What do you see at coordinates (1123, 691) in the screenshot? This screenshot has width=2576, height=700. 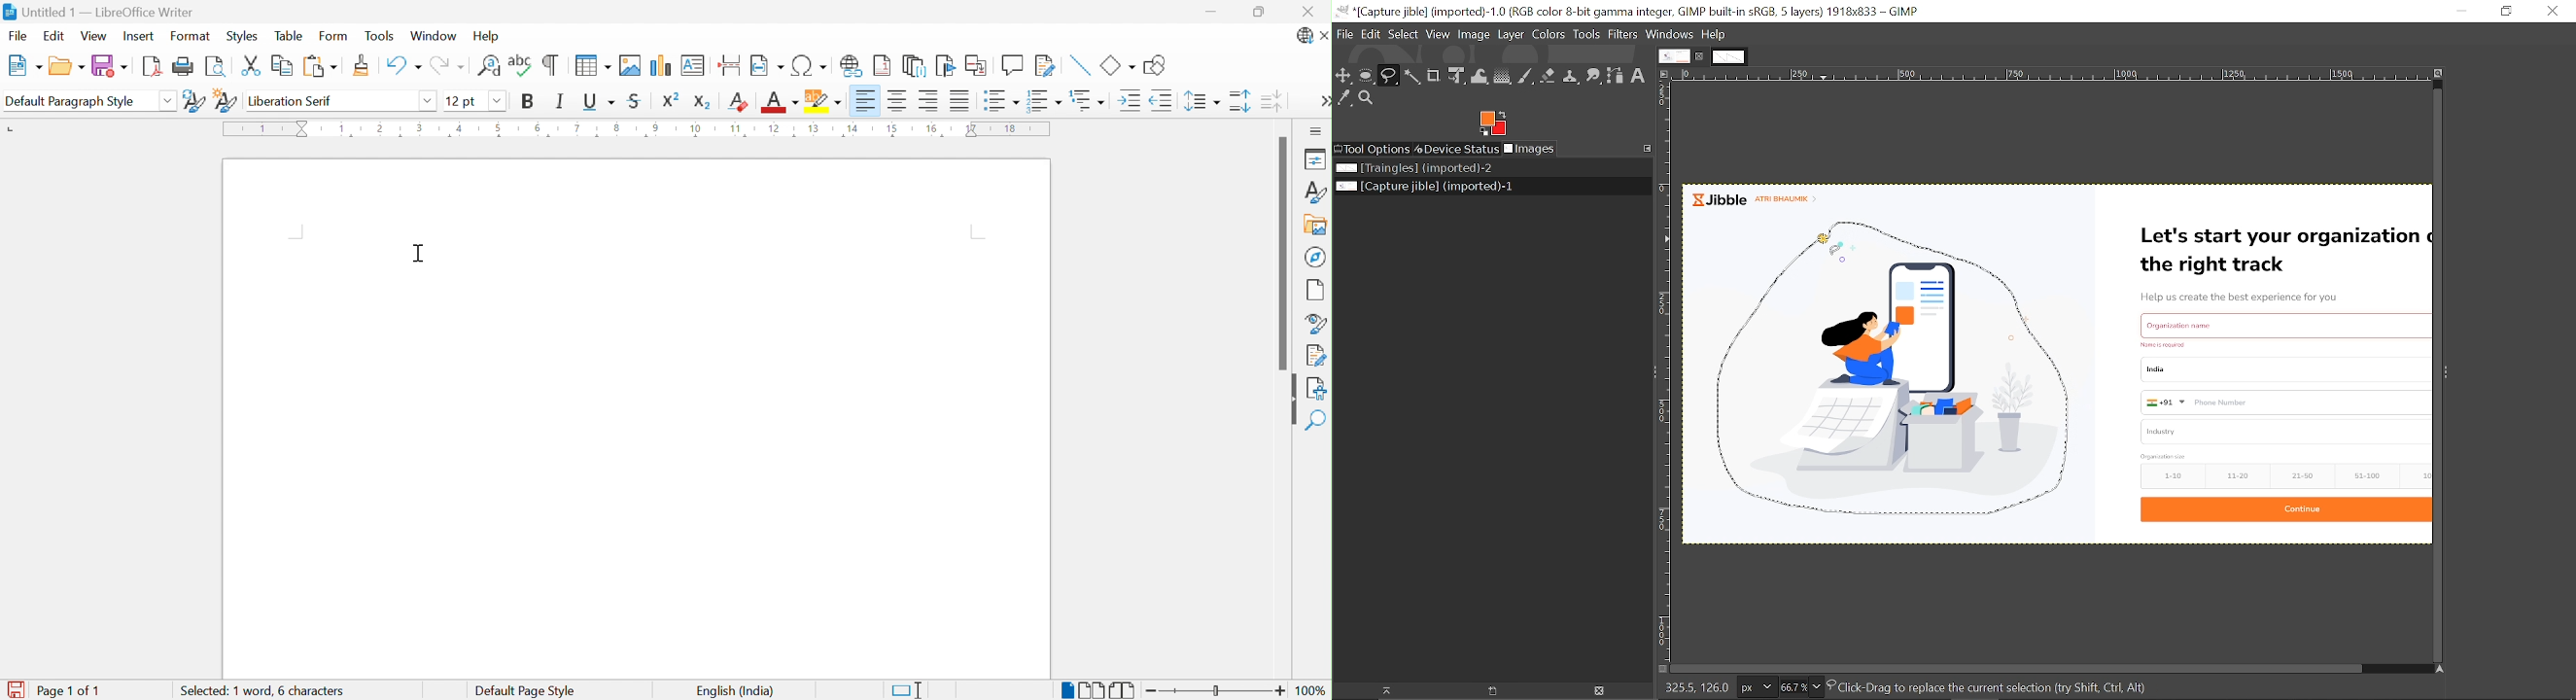 I see `Book view` at bounding box center [1123, 691].